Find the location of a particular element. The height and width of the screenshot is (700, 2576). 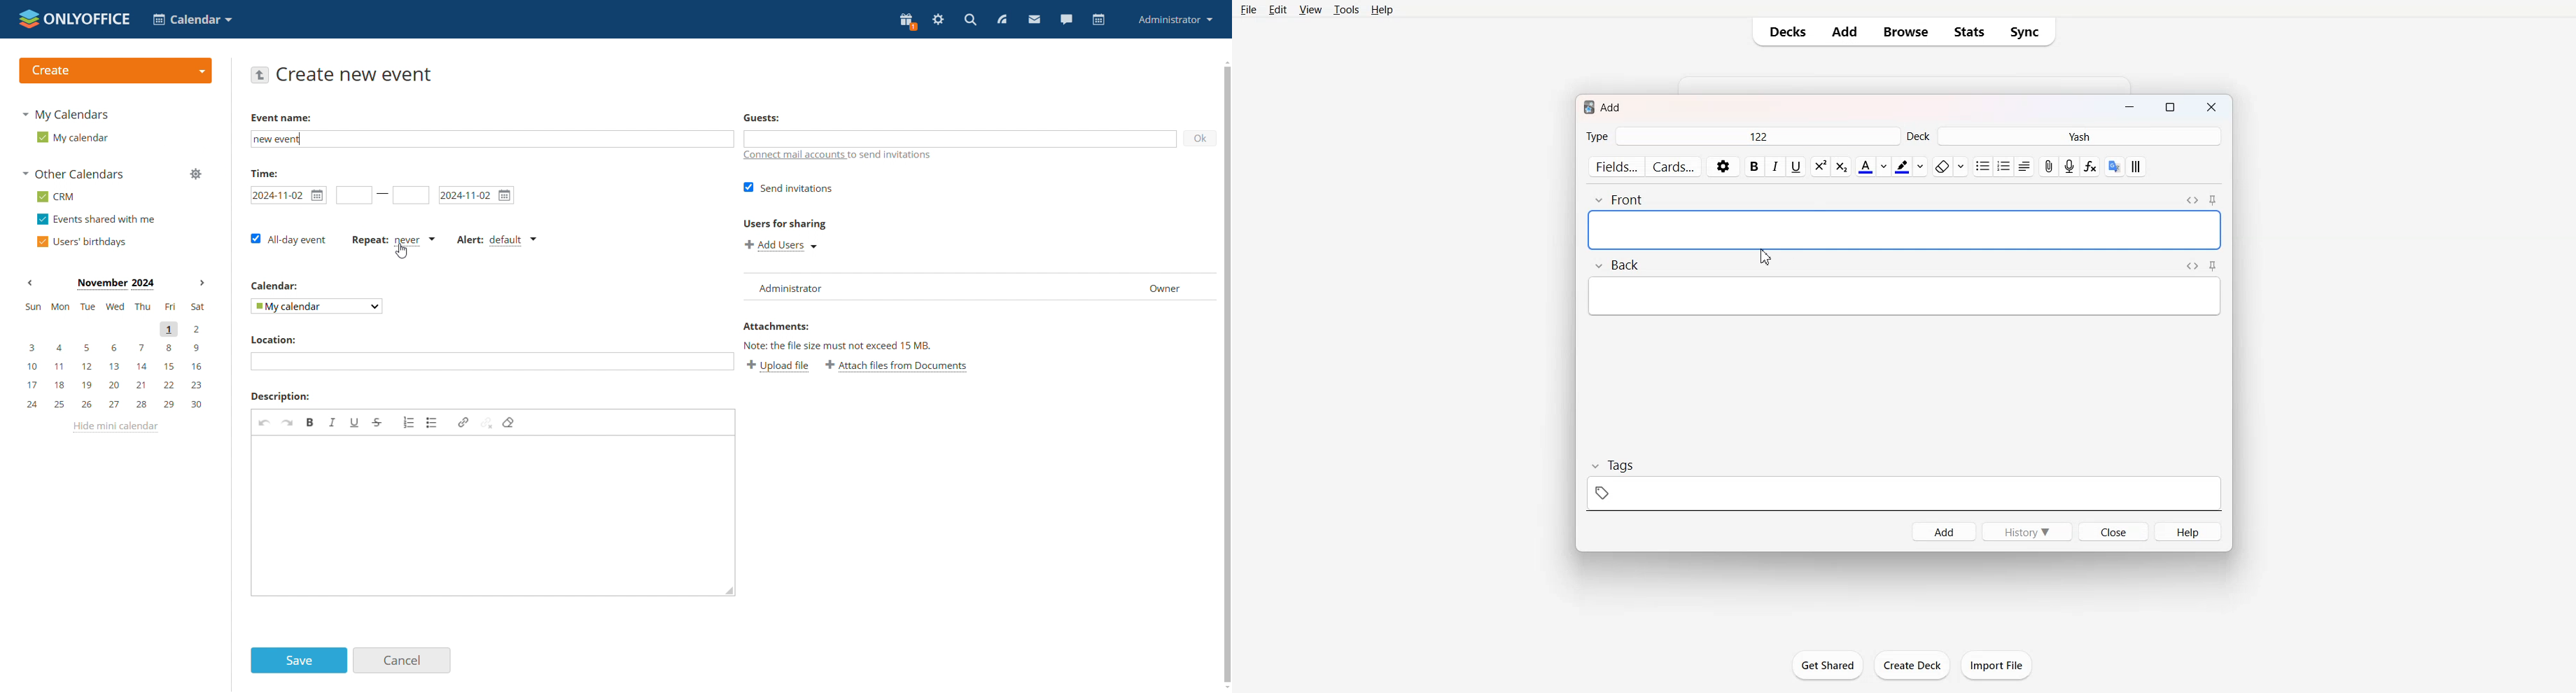

History is located at coordinates (2026, 531).